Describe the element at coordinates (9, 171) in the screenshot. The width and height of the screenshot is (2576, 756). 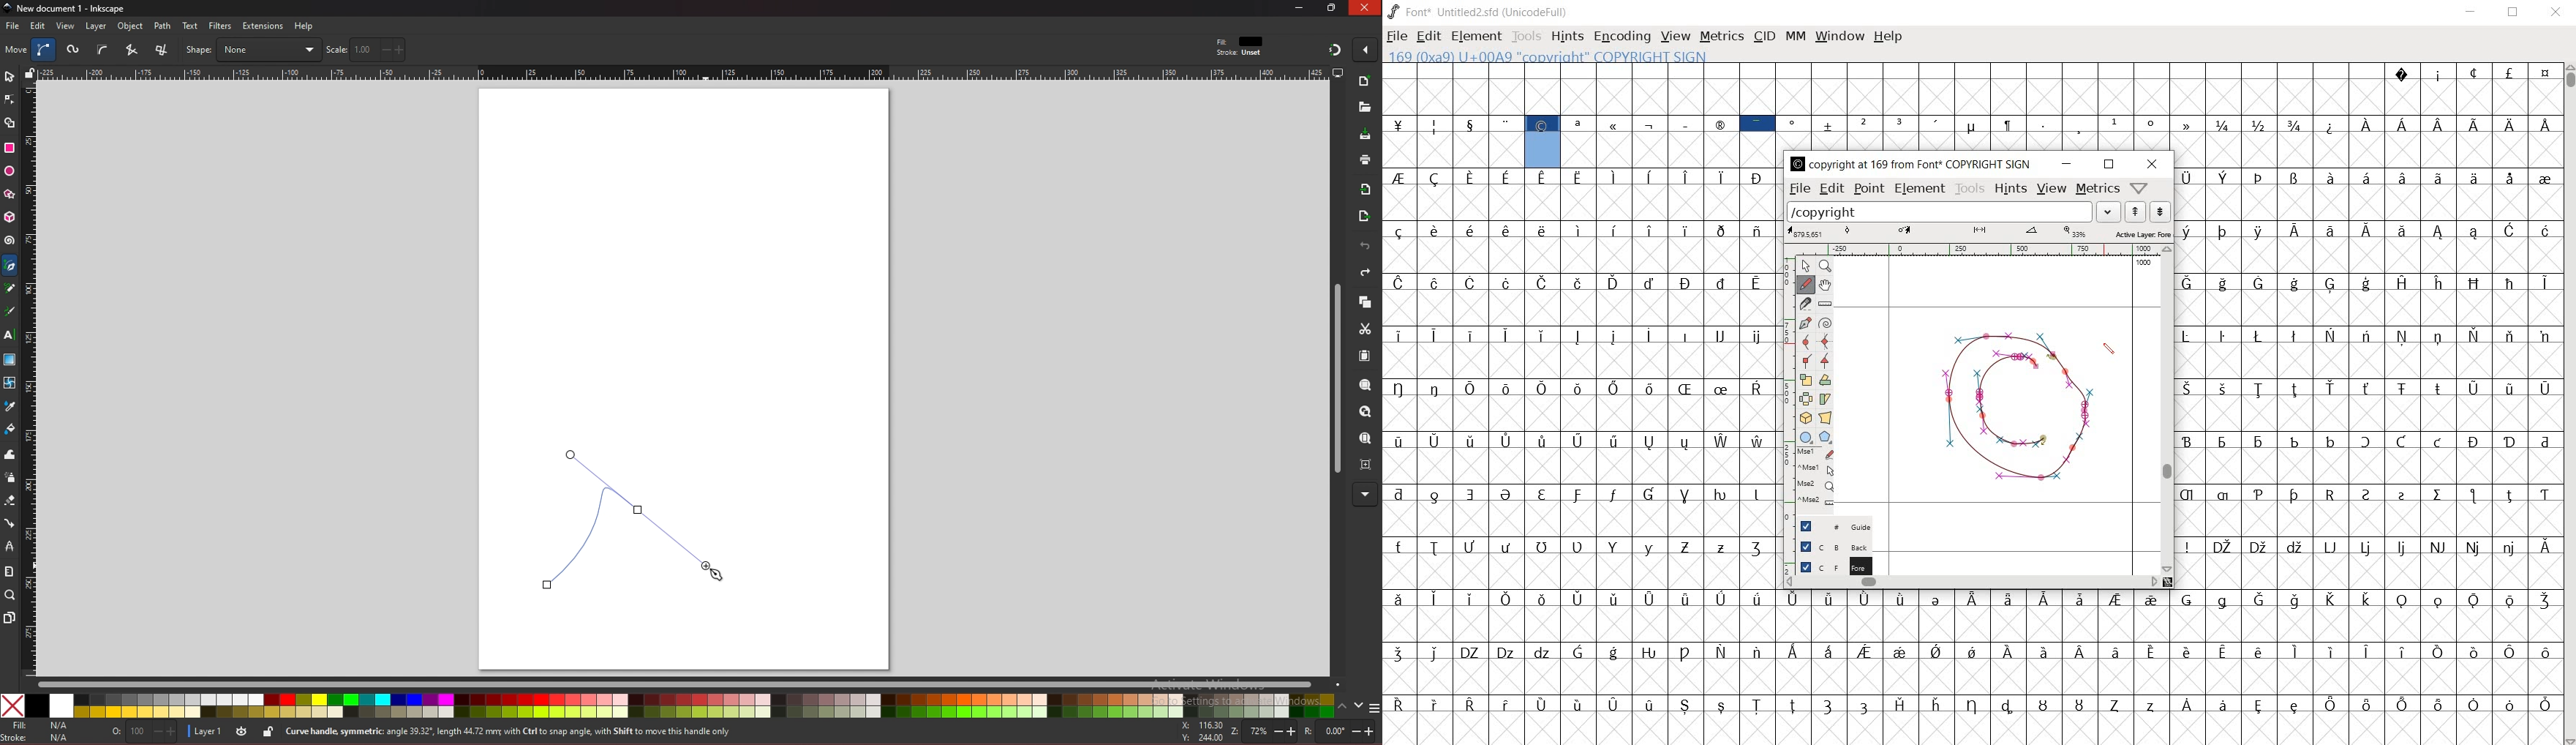
I see `ellipse` at that location.